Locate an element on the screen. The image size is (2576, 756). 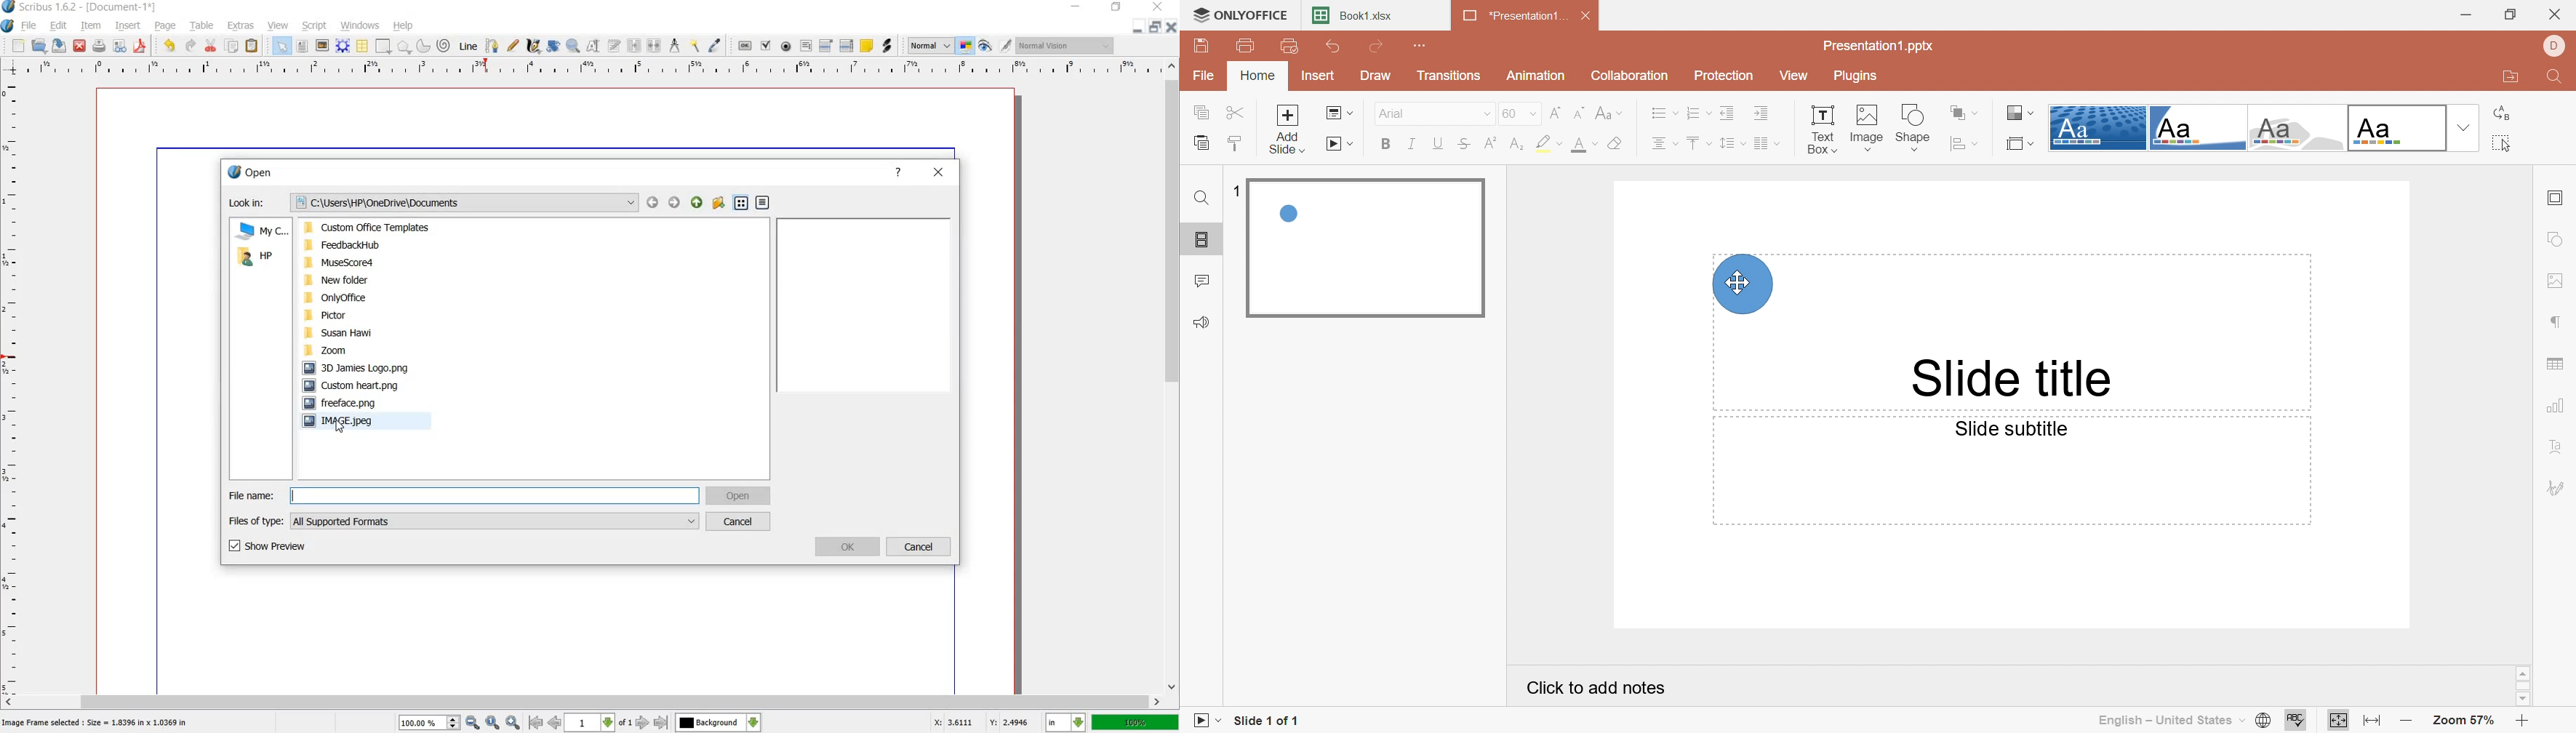
minimize is located at coordinates (1136, 27).